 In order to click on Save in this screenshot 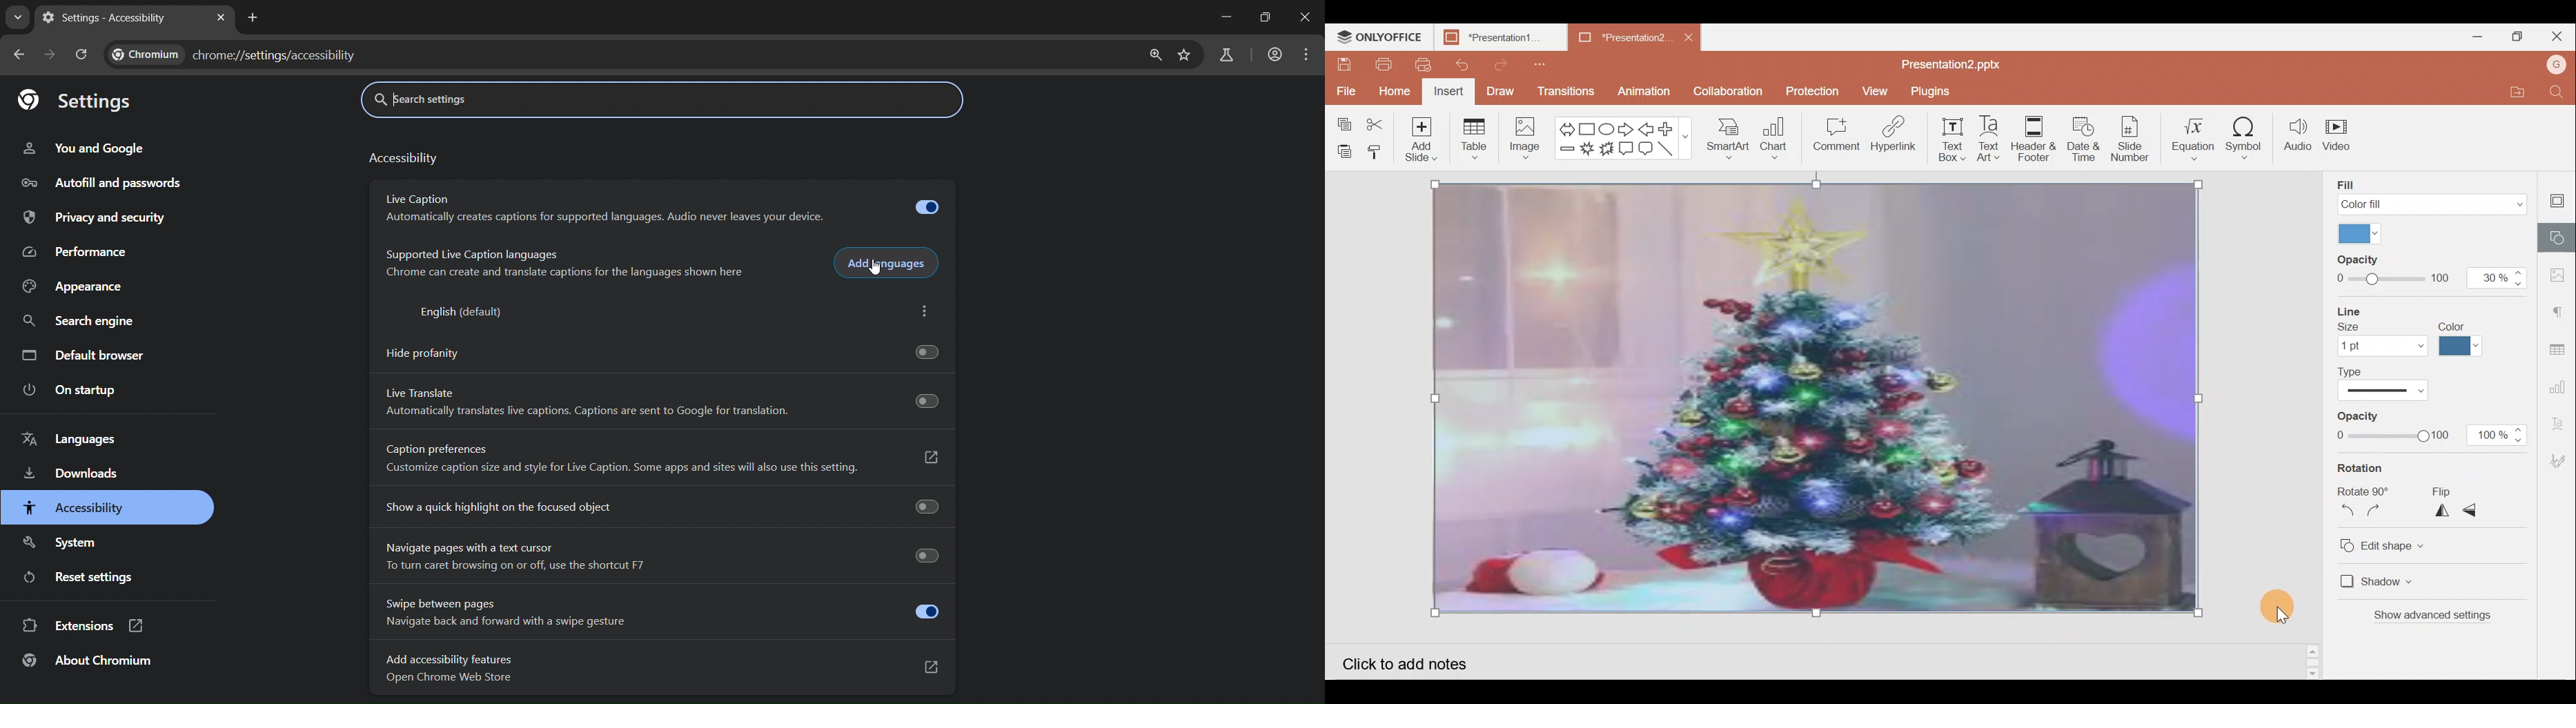, I will do `click(1344, 65)`.